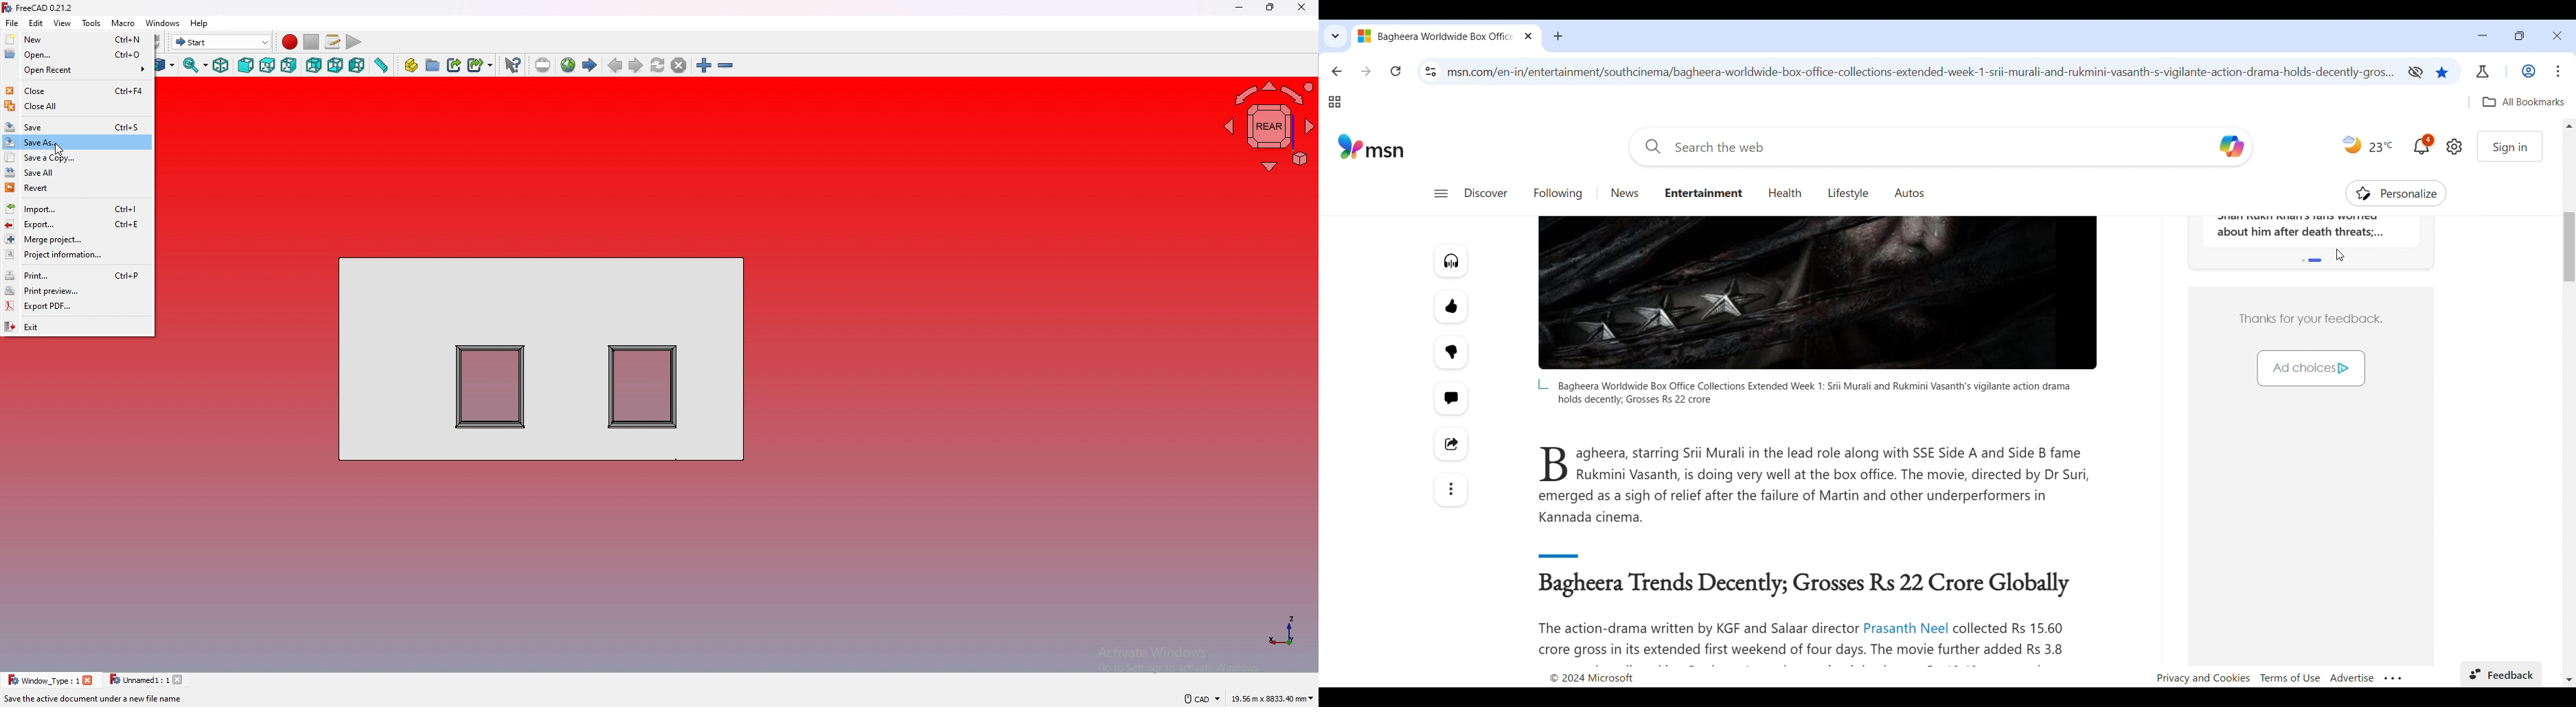 This screenshot has height=728, width=2576. What do you see at coordinates (1486, 193) in the screenshot?
I see `Go to discover page` at bounding box center [1486, 193].